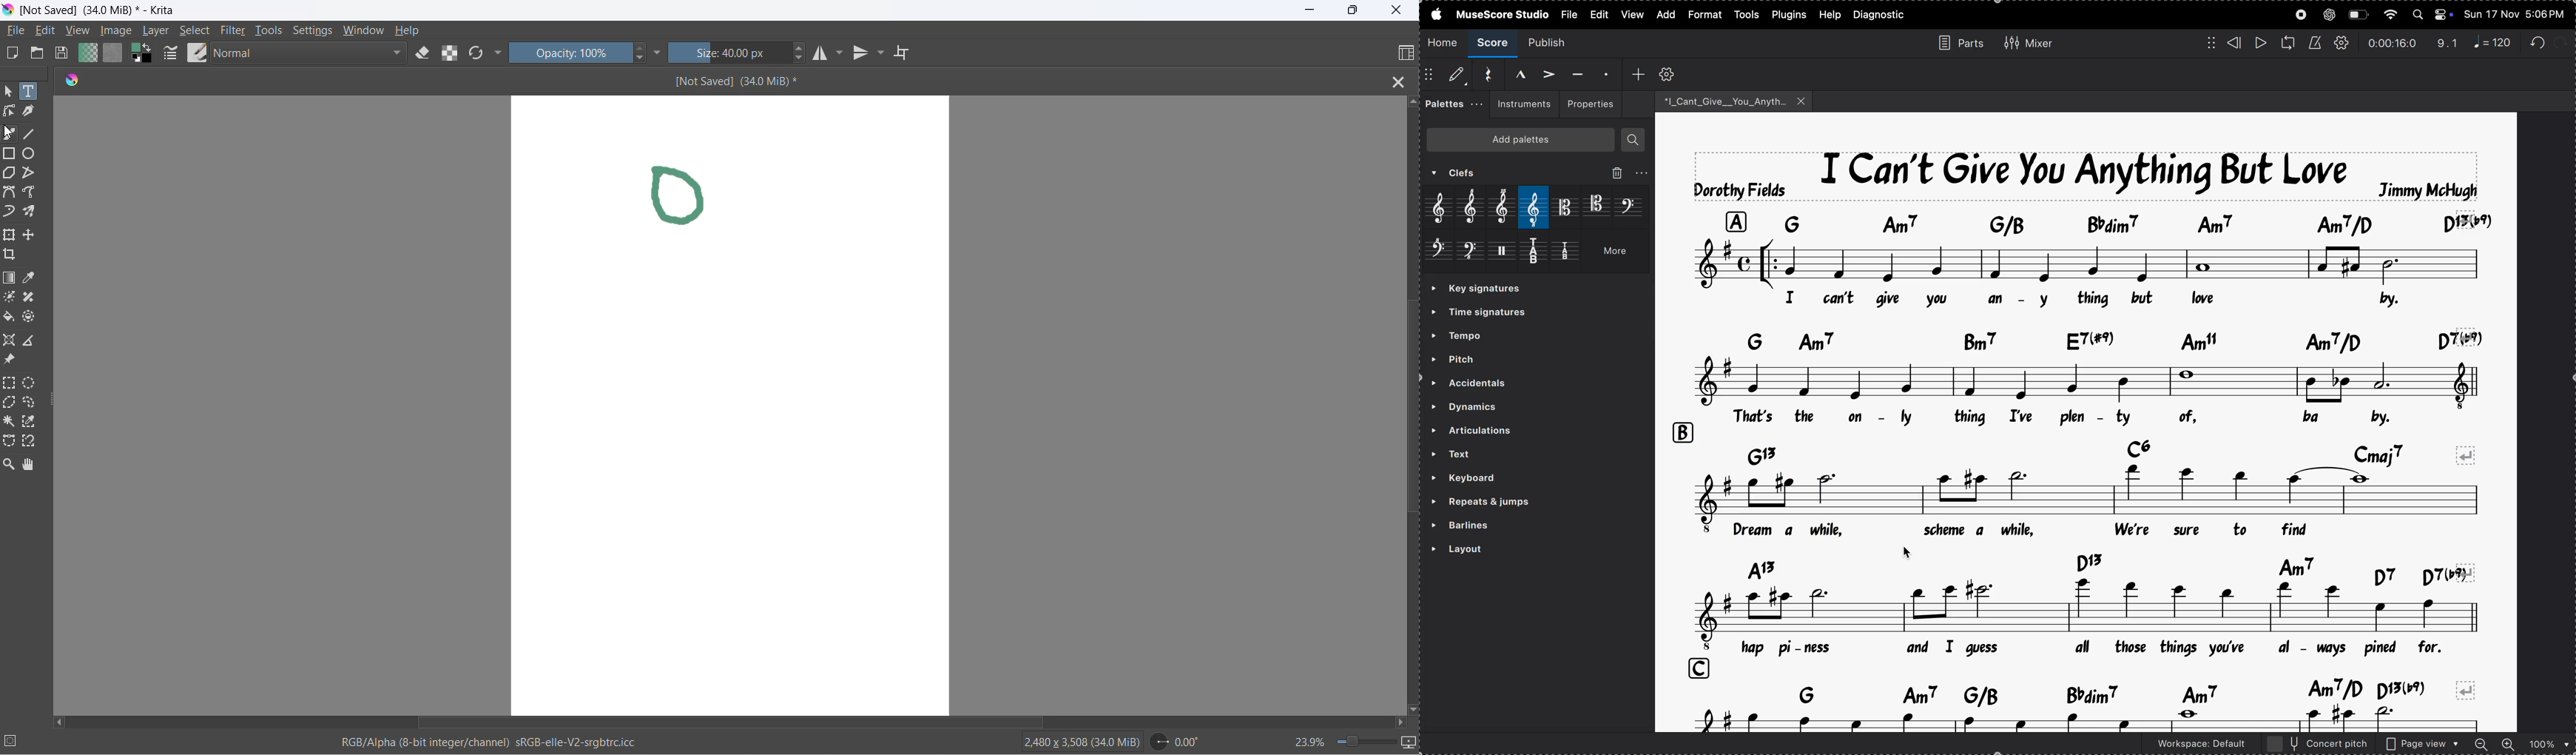  What do you see at coordinates (2540, 40) in the screenshot?
I see `redo` at bounding box center [2540, 40].